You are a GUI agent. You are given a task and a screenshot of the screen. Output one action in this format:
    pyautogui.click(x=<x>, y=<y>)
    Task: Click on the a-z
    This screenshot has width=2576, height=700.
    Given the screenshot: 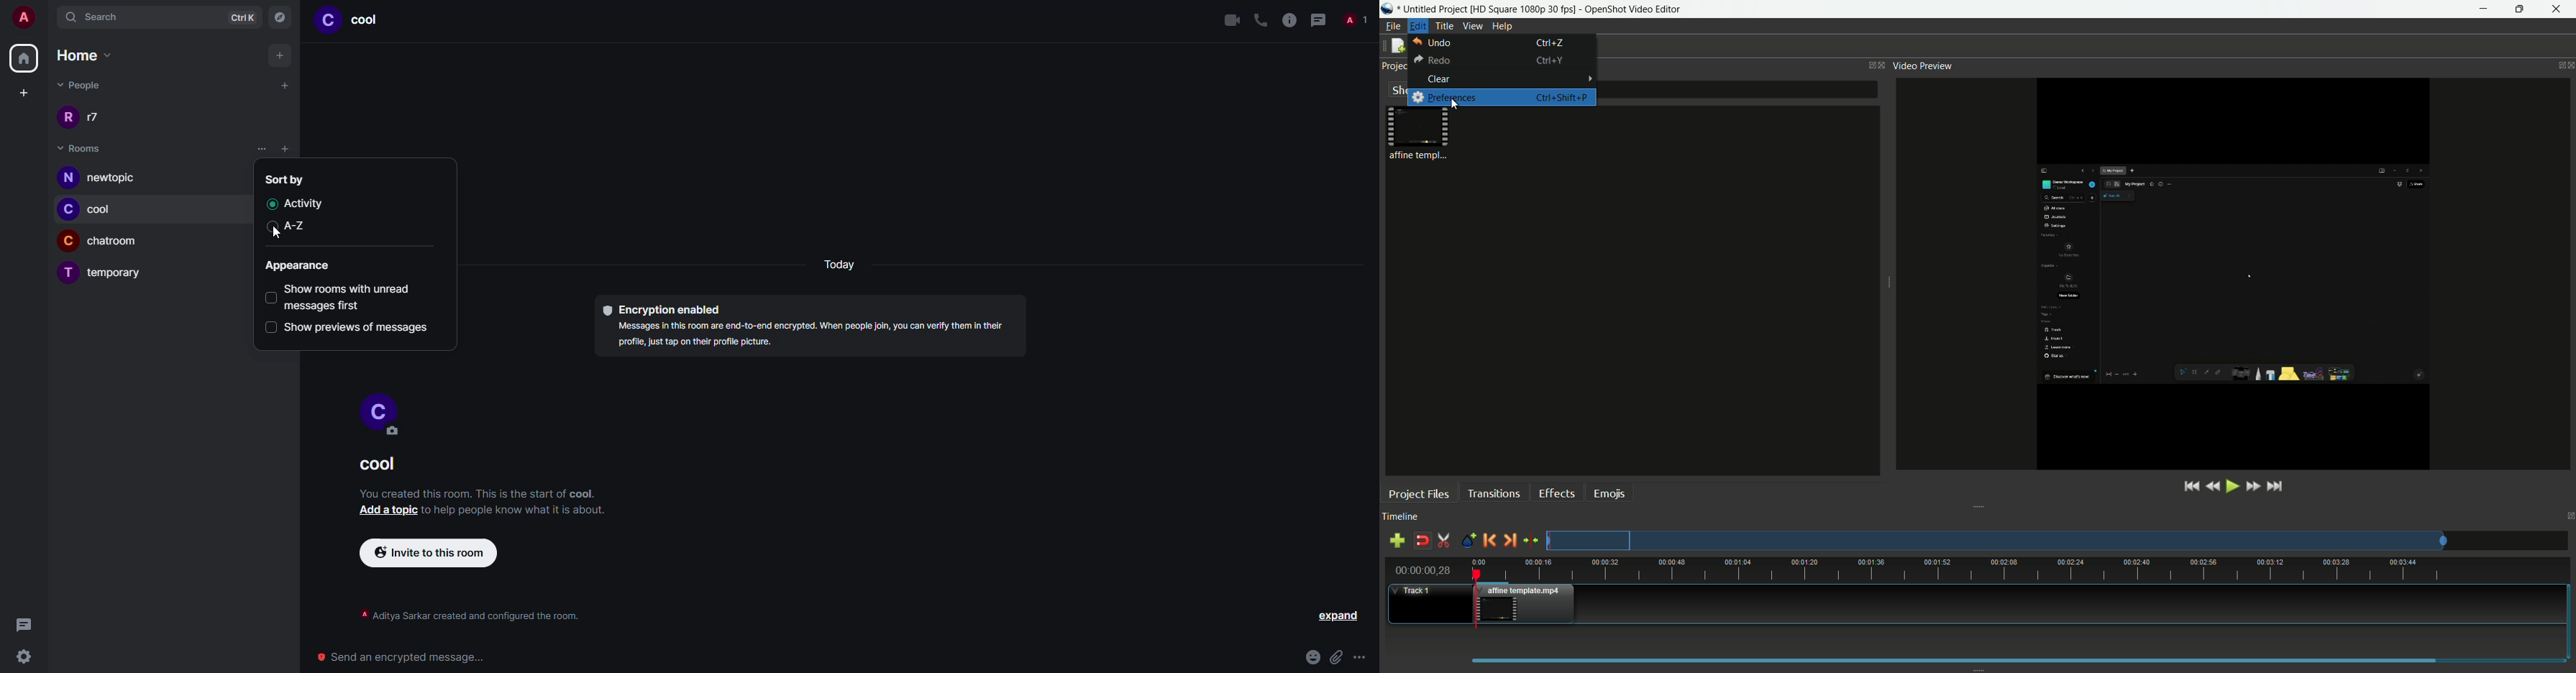 What is the action you would take?
    pyautogui.click(x=292, y=227)
    